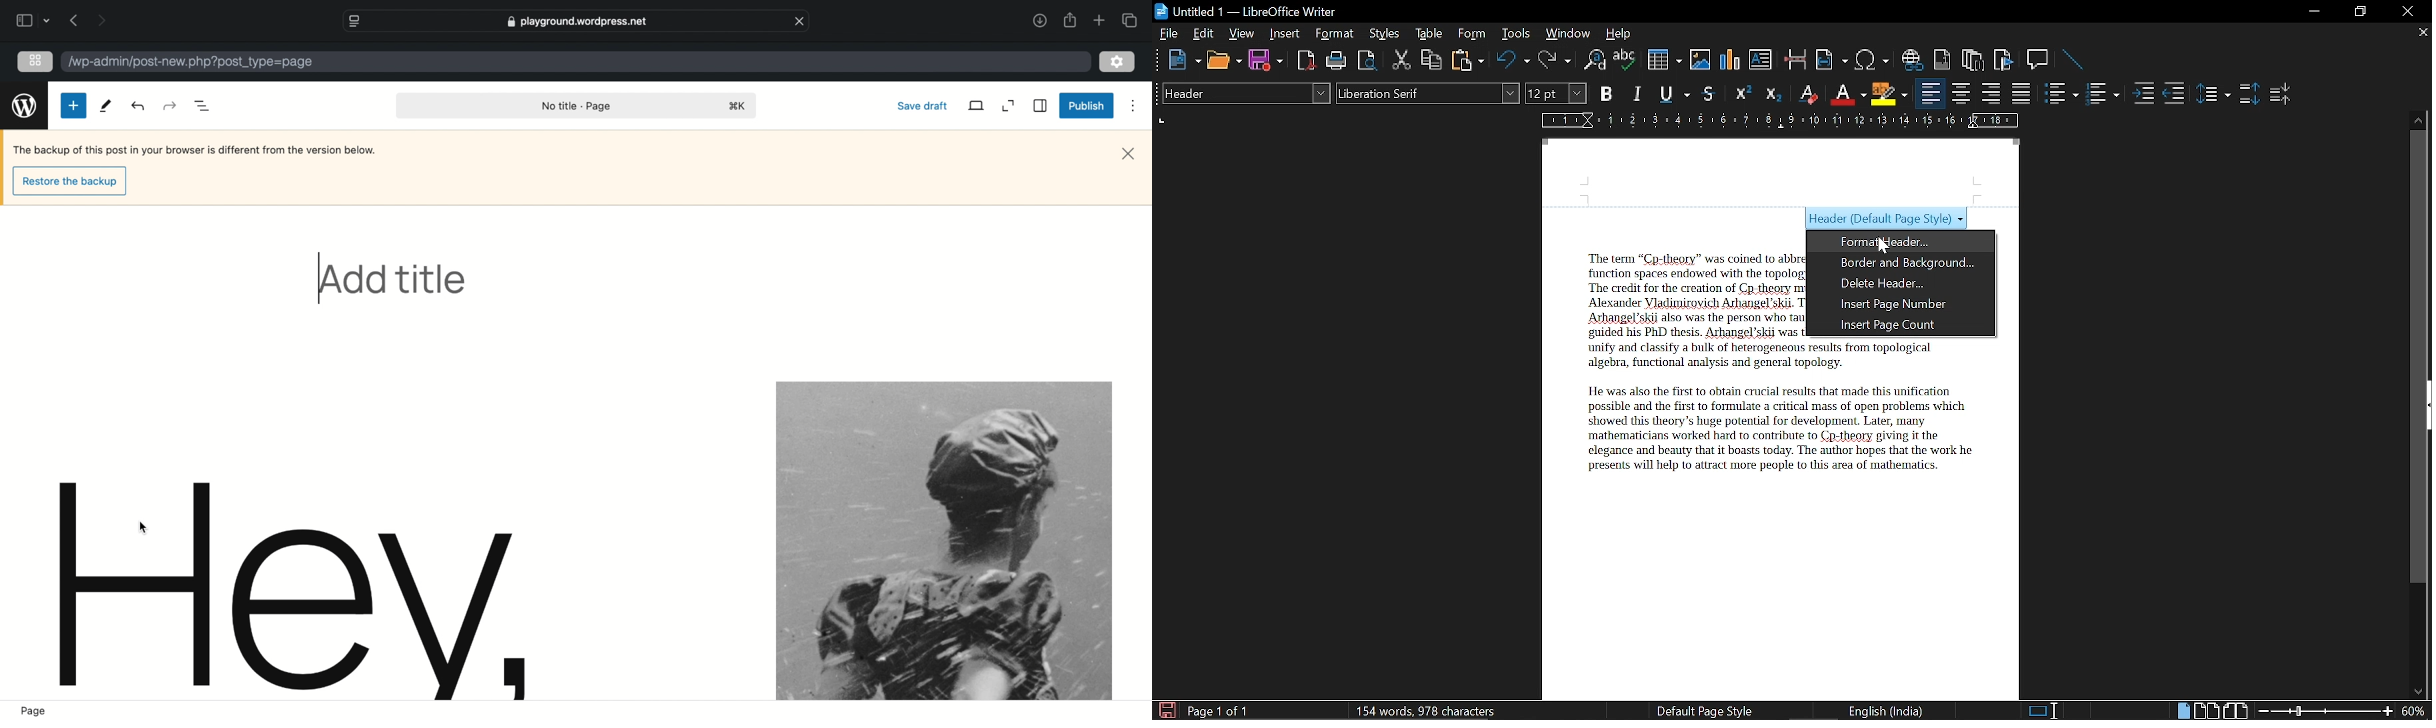 The image size is (2436, 728). What do you see at coordinates (1516, 34) in the screenshot?
I see `Tools` at bounding box center [1516, 34].